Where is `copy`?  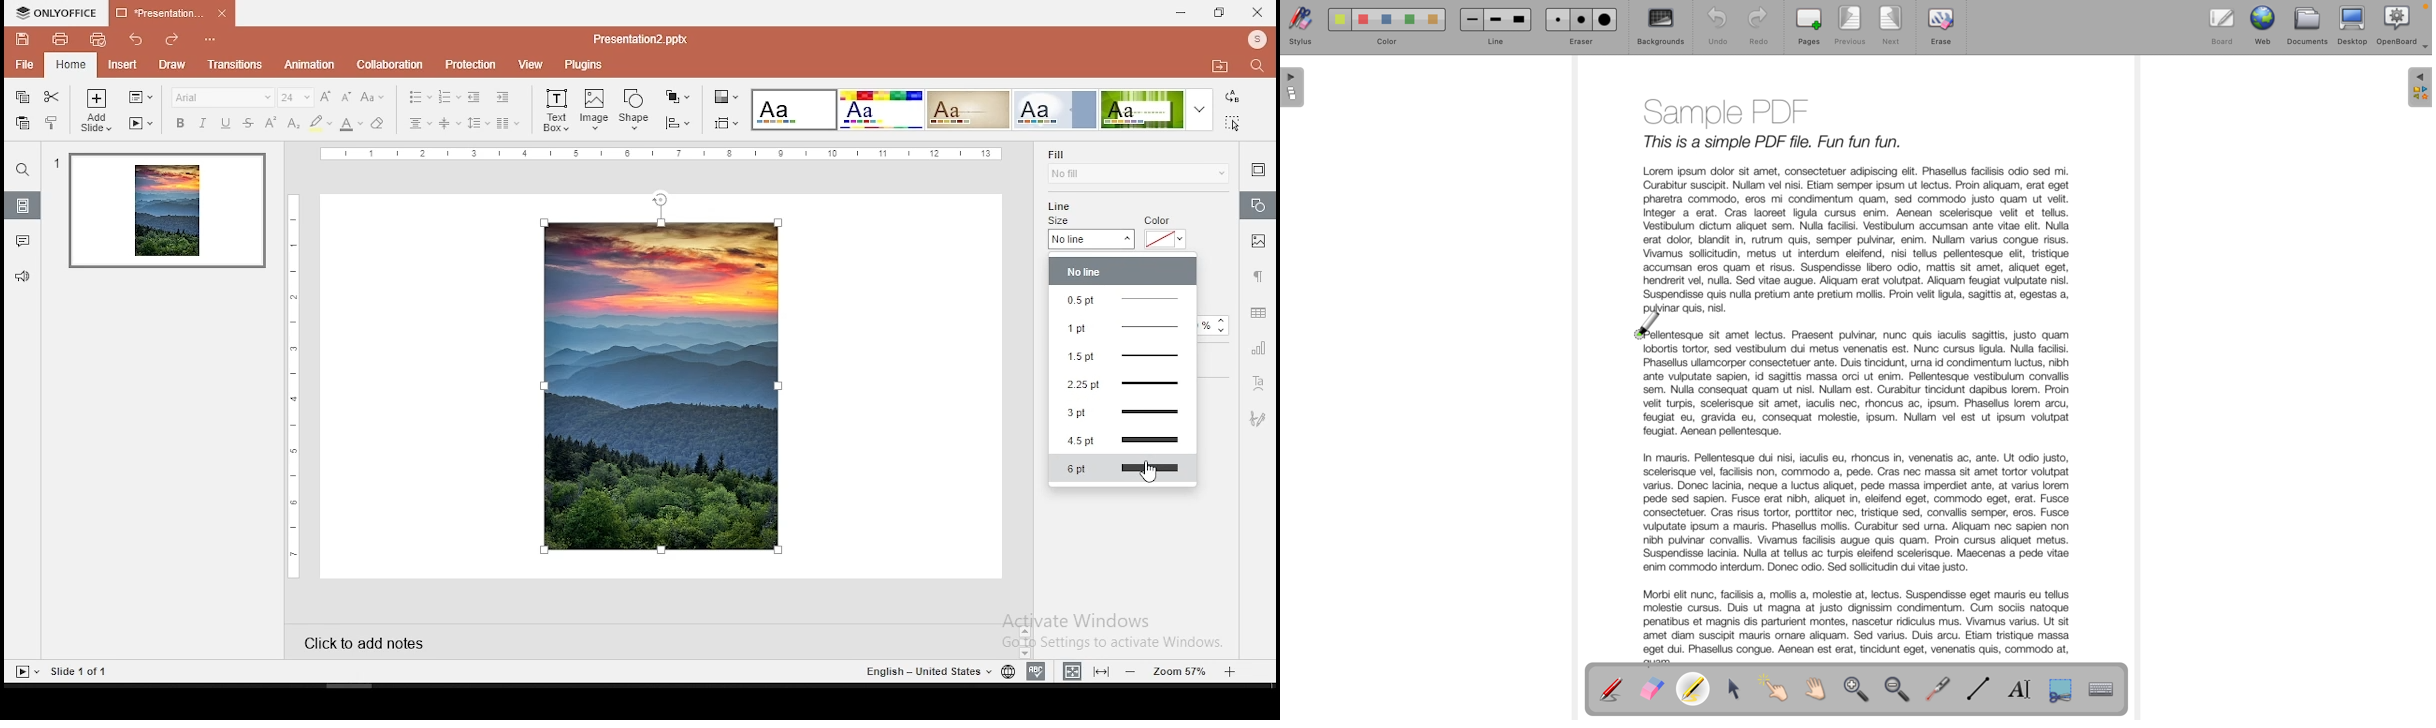
copy is located at coordinates (20, 98).